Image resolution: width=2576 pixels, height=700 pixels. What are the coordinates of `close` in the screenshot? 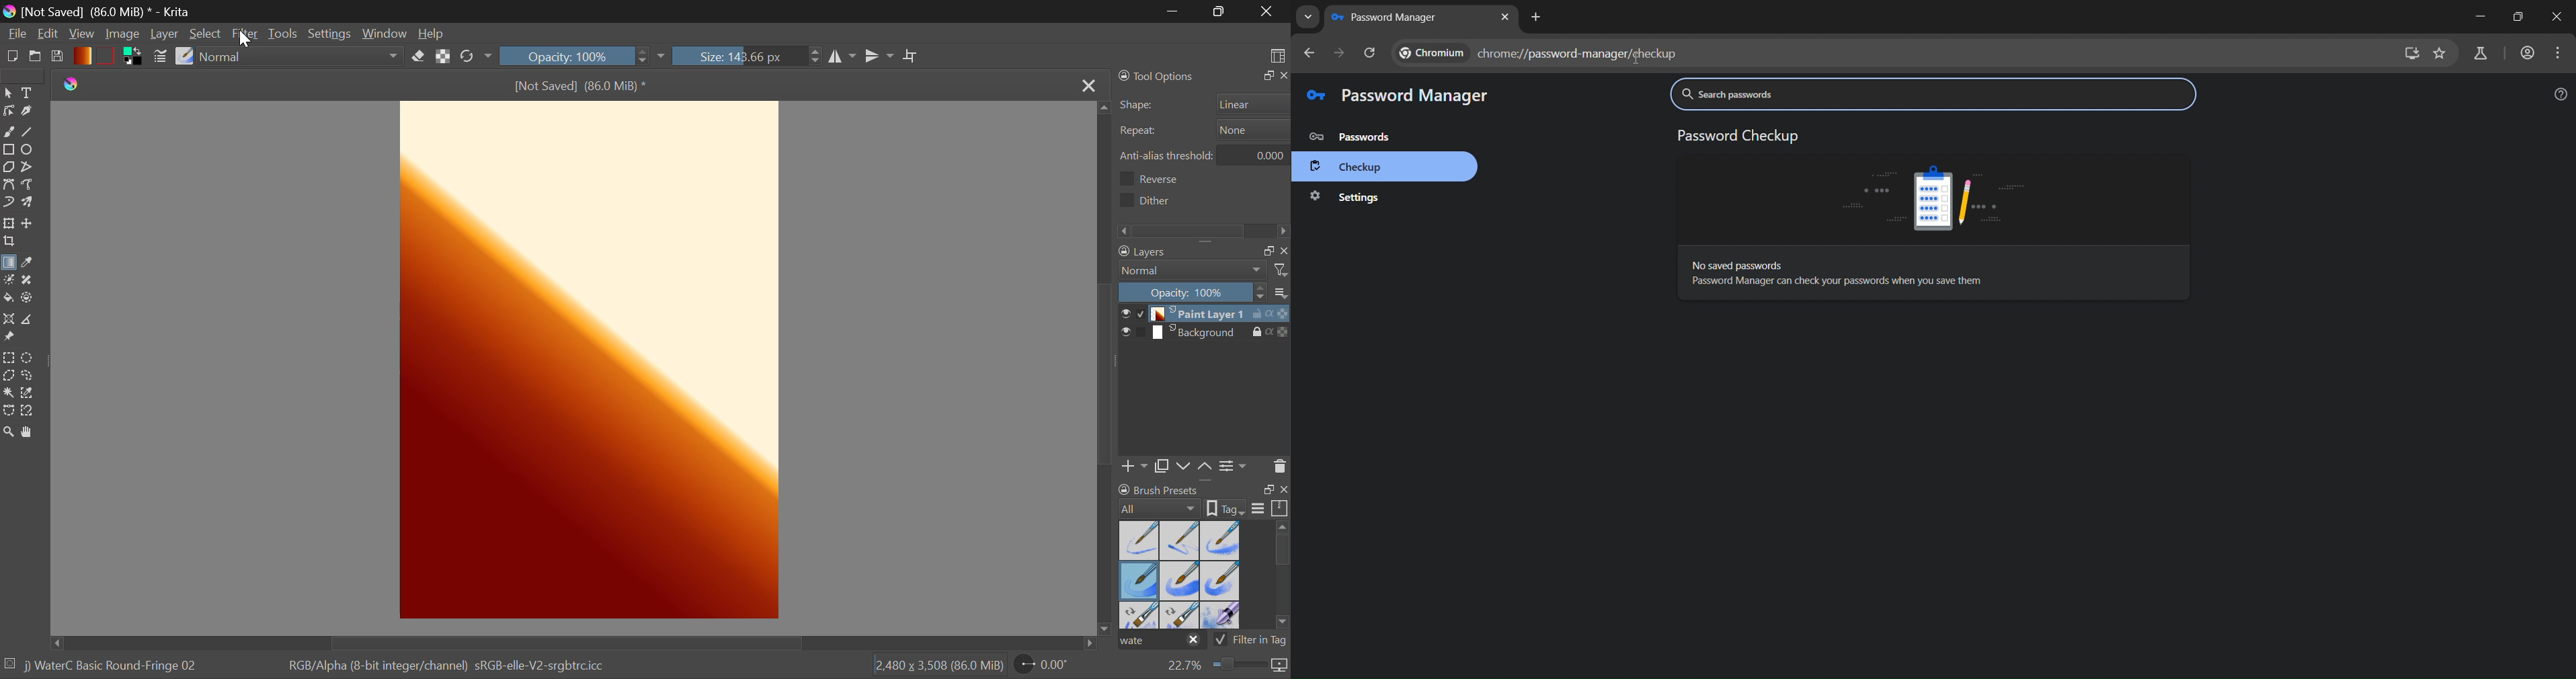 It's located at (2554, 17).